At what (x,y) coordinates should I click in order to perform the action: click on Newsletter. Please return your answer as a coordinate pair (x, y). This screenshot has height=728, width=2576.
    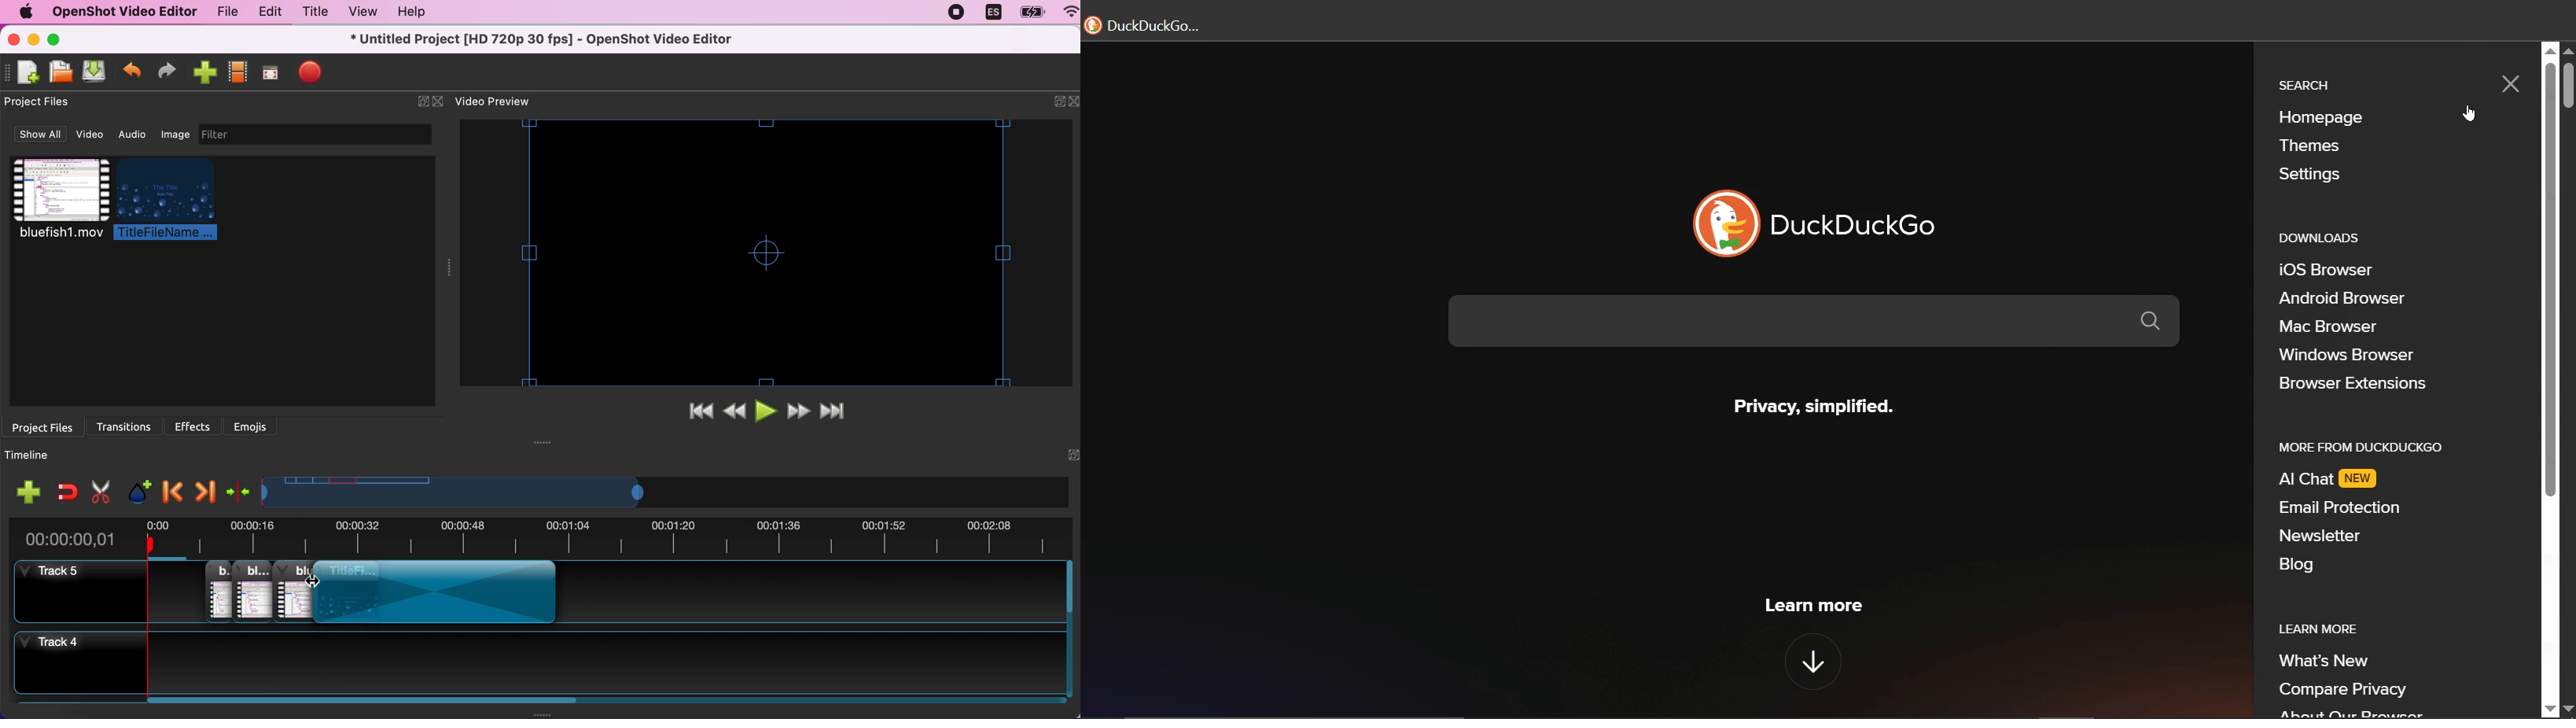
    Looking at the image, I should click on (2322, 533).